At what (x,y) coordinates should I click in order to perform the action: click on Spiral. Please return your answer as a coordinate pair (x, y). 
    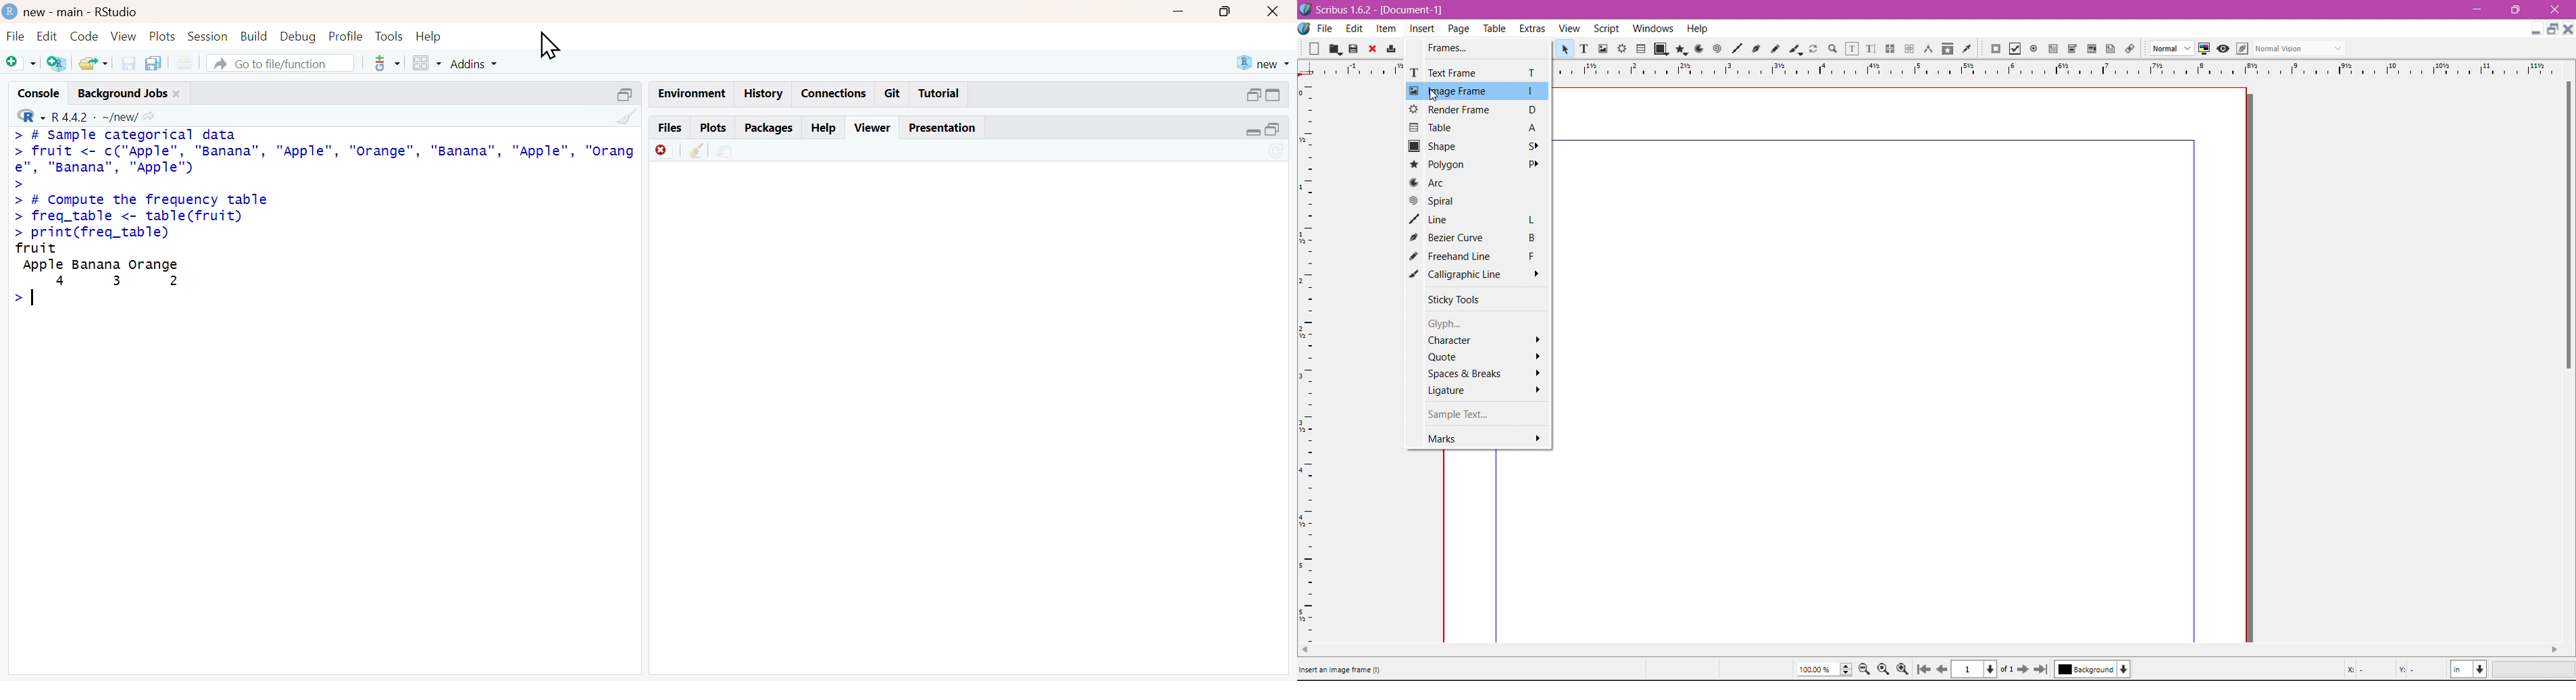
    Looking at the image, I should click on (1716, 49).